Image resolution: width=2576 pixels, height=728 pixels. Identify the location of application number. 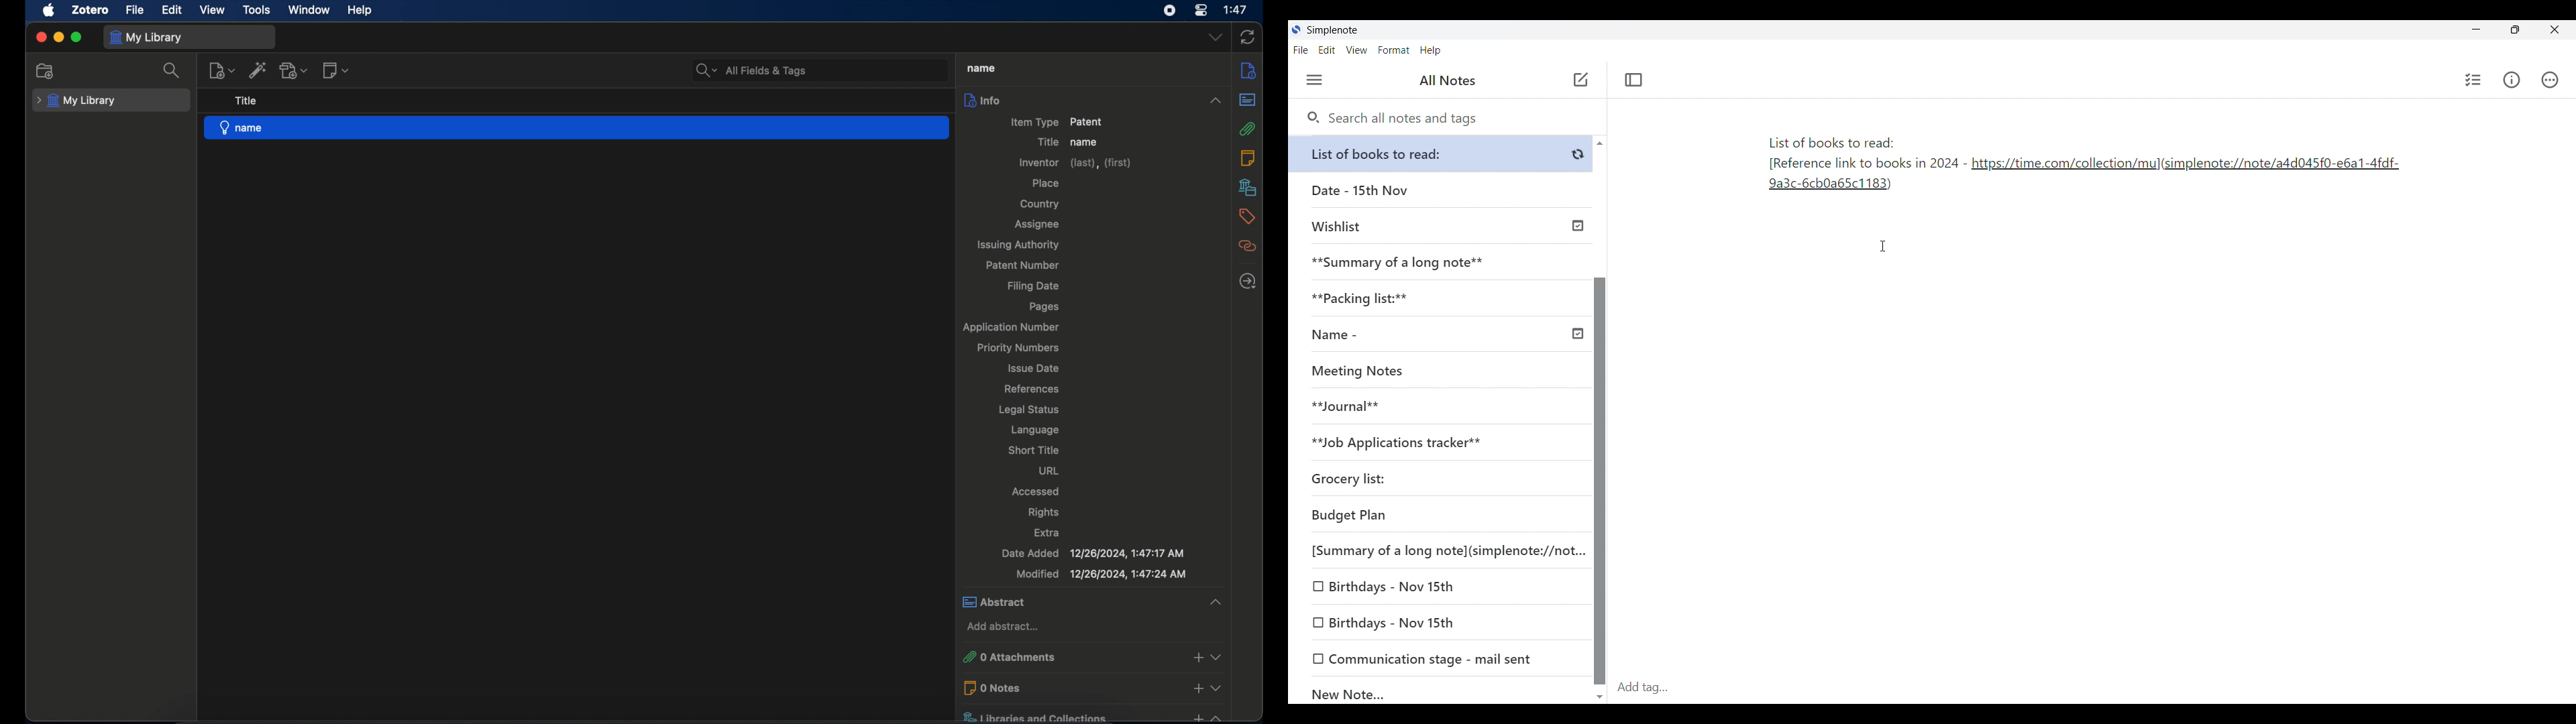
(1010, 328).